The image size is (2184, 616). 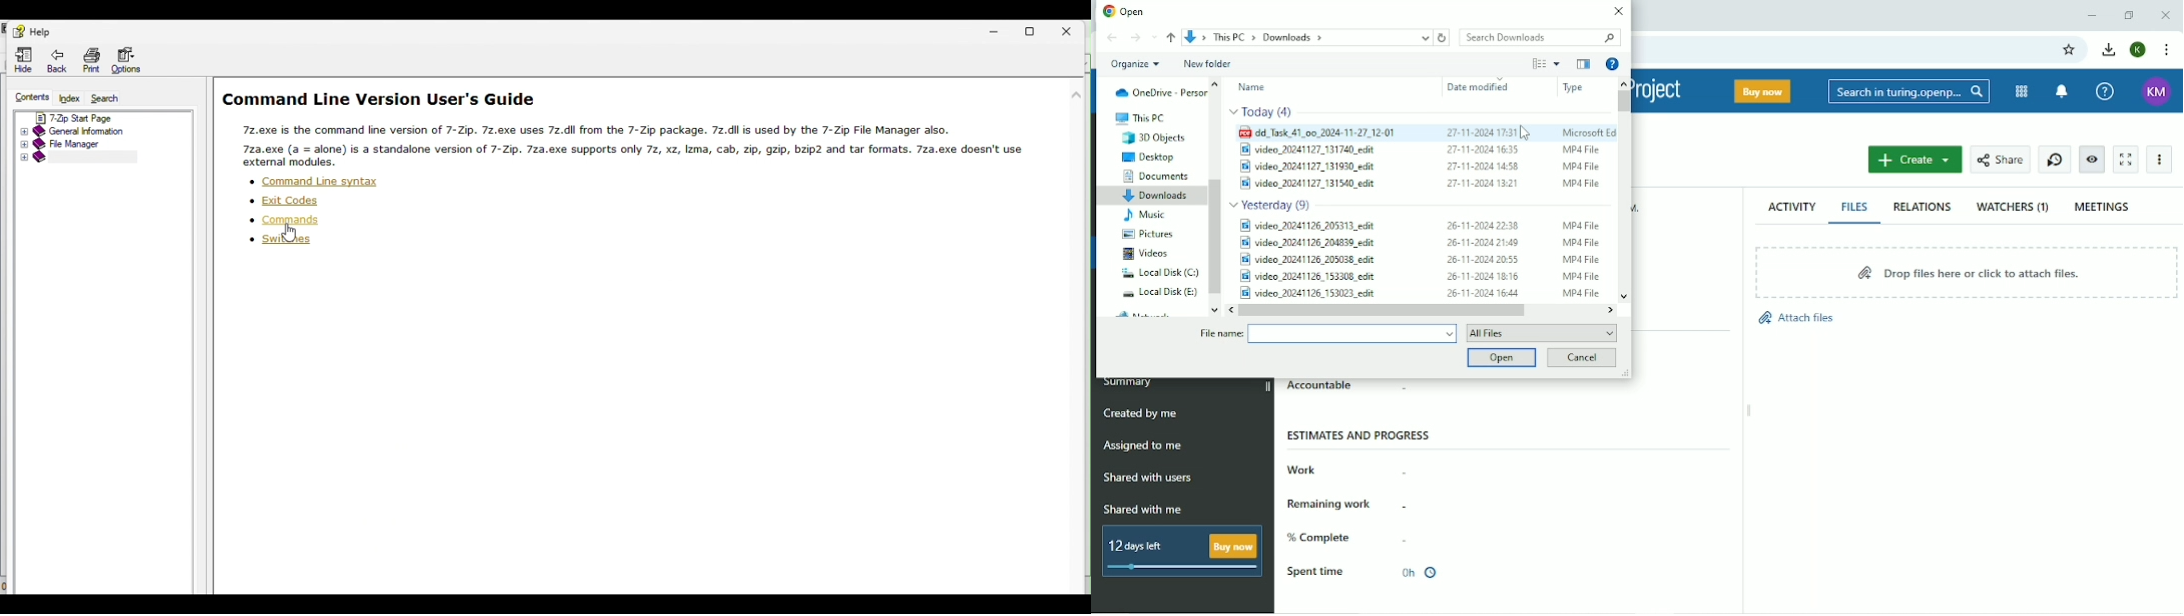 What do you see at coordinates (315, 181) in the screenshot?
I see `command line syntax` at bounding box center [315, 181].